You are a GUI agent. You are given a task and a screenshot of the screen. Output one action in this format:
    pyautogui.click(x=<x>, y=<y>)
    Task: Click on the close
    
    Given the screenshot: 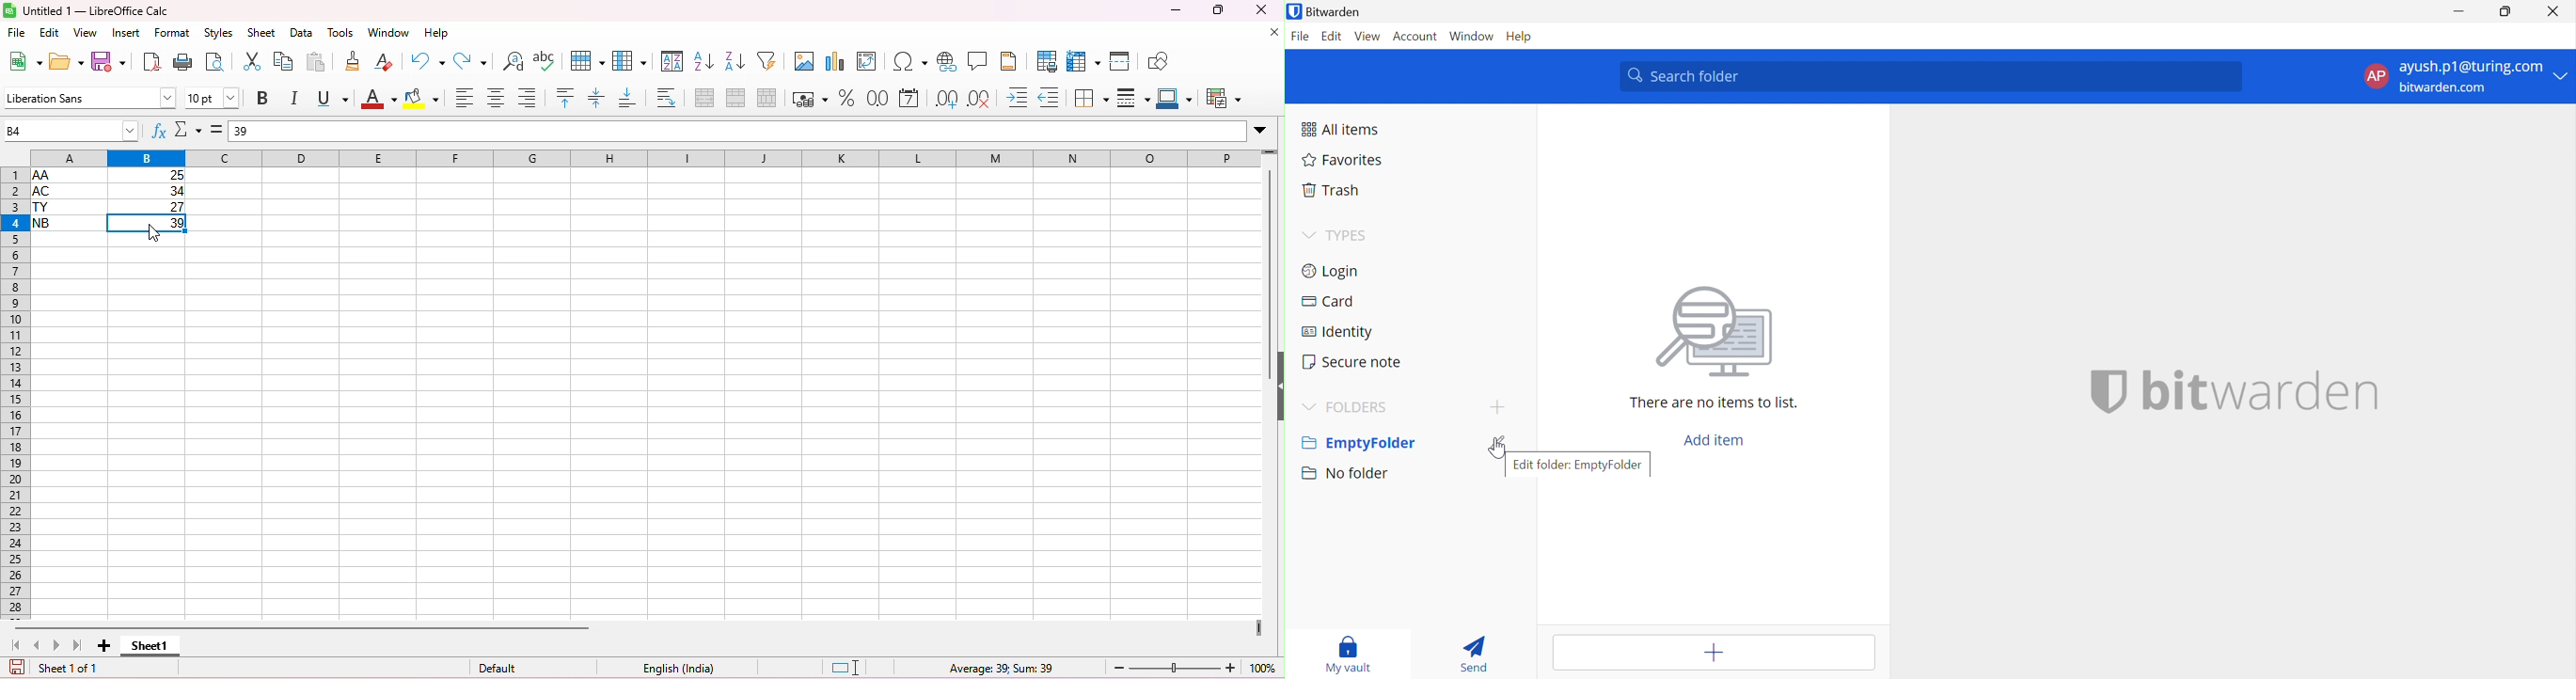 What is the action you would take?
    pyautogui.click(x=1273, y=33)
    